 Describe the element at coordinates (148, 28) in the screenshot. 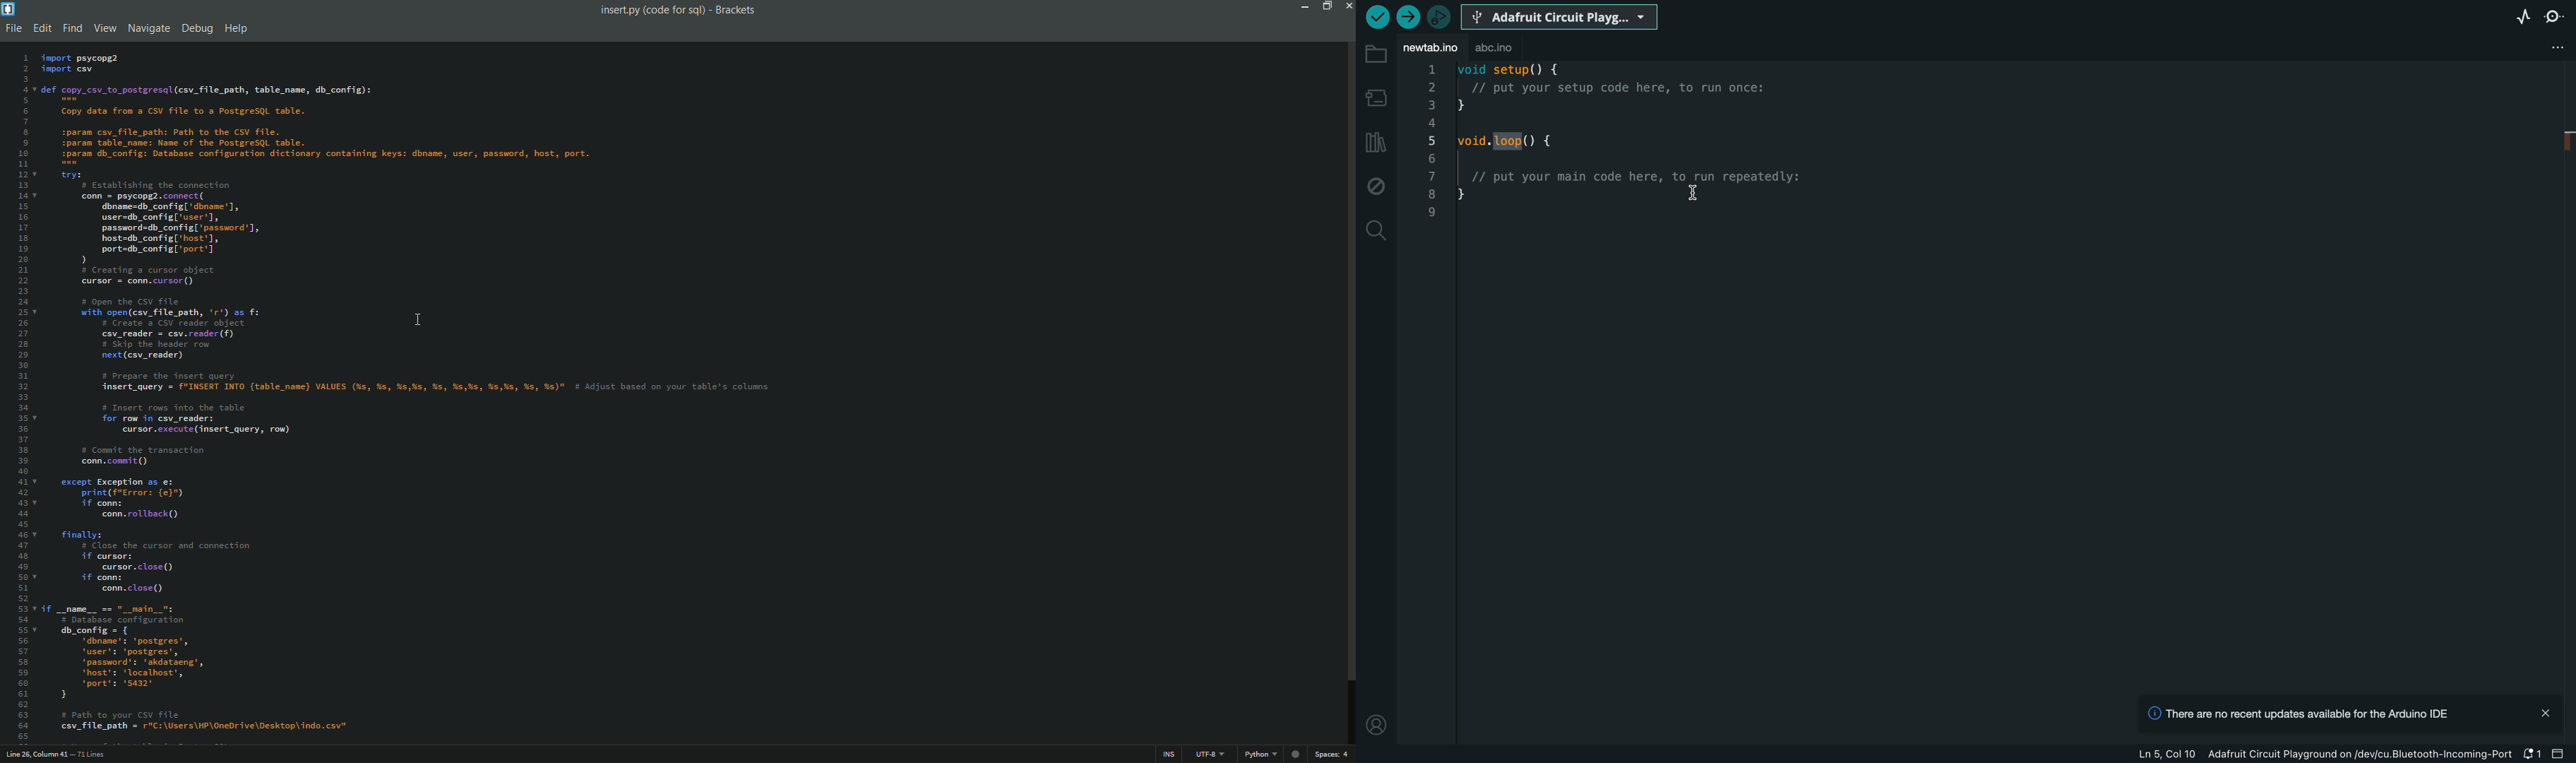

I see `navigate menu` at that location.